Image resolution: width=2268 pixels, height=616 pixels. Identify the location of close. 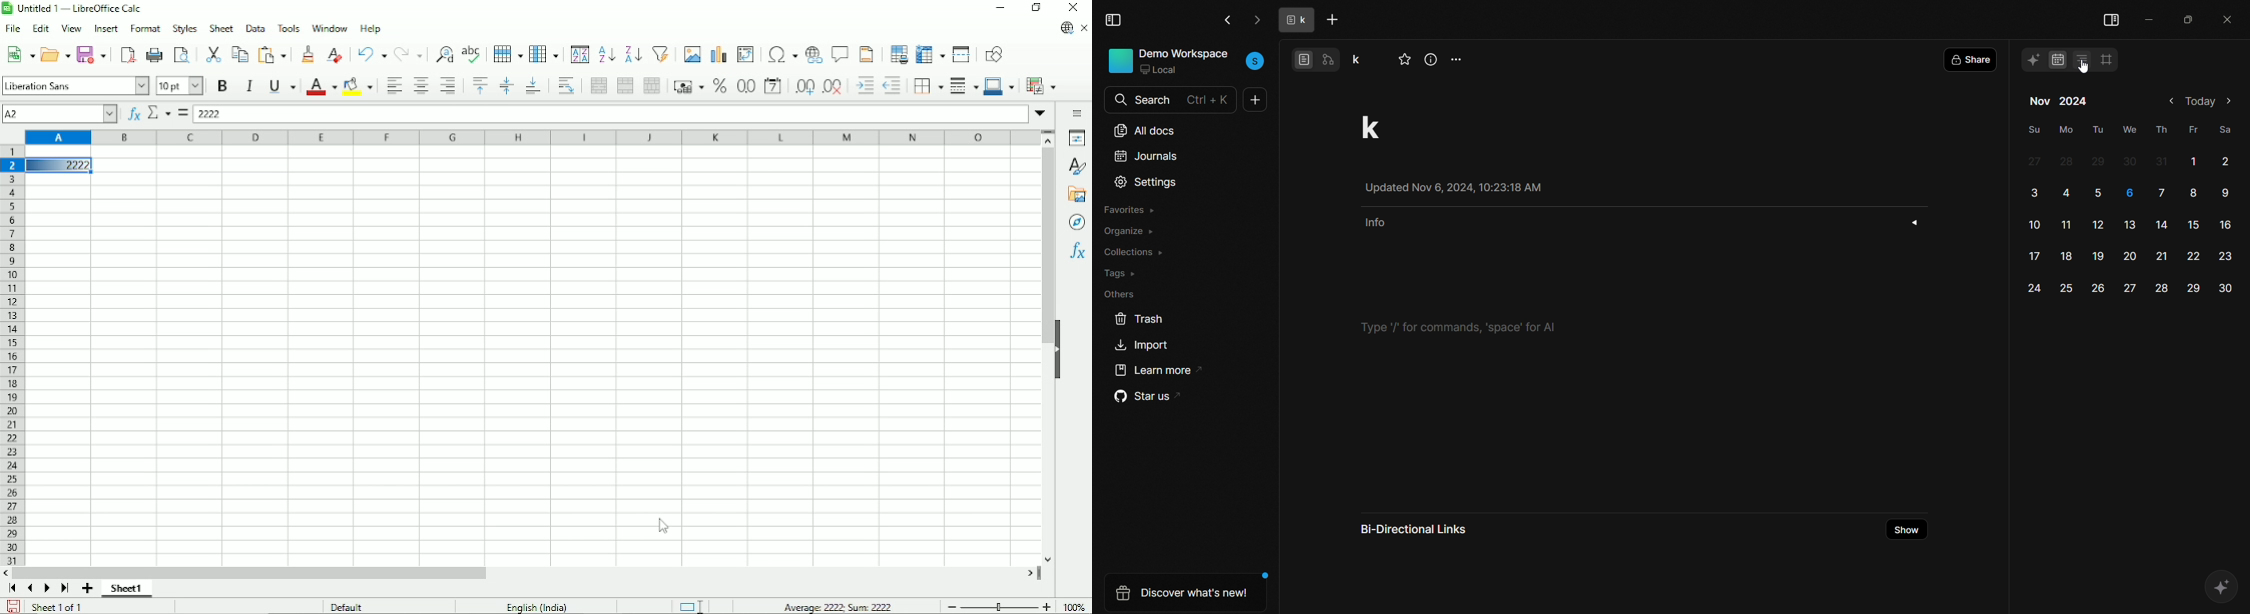
(2228, 17).